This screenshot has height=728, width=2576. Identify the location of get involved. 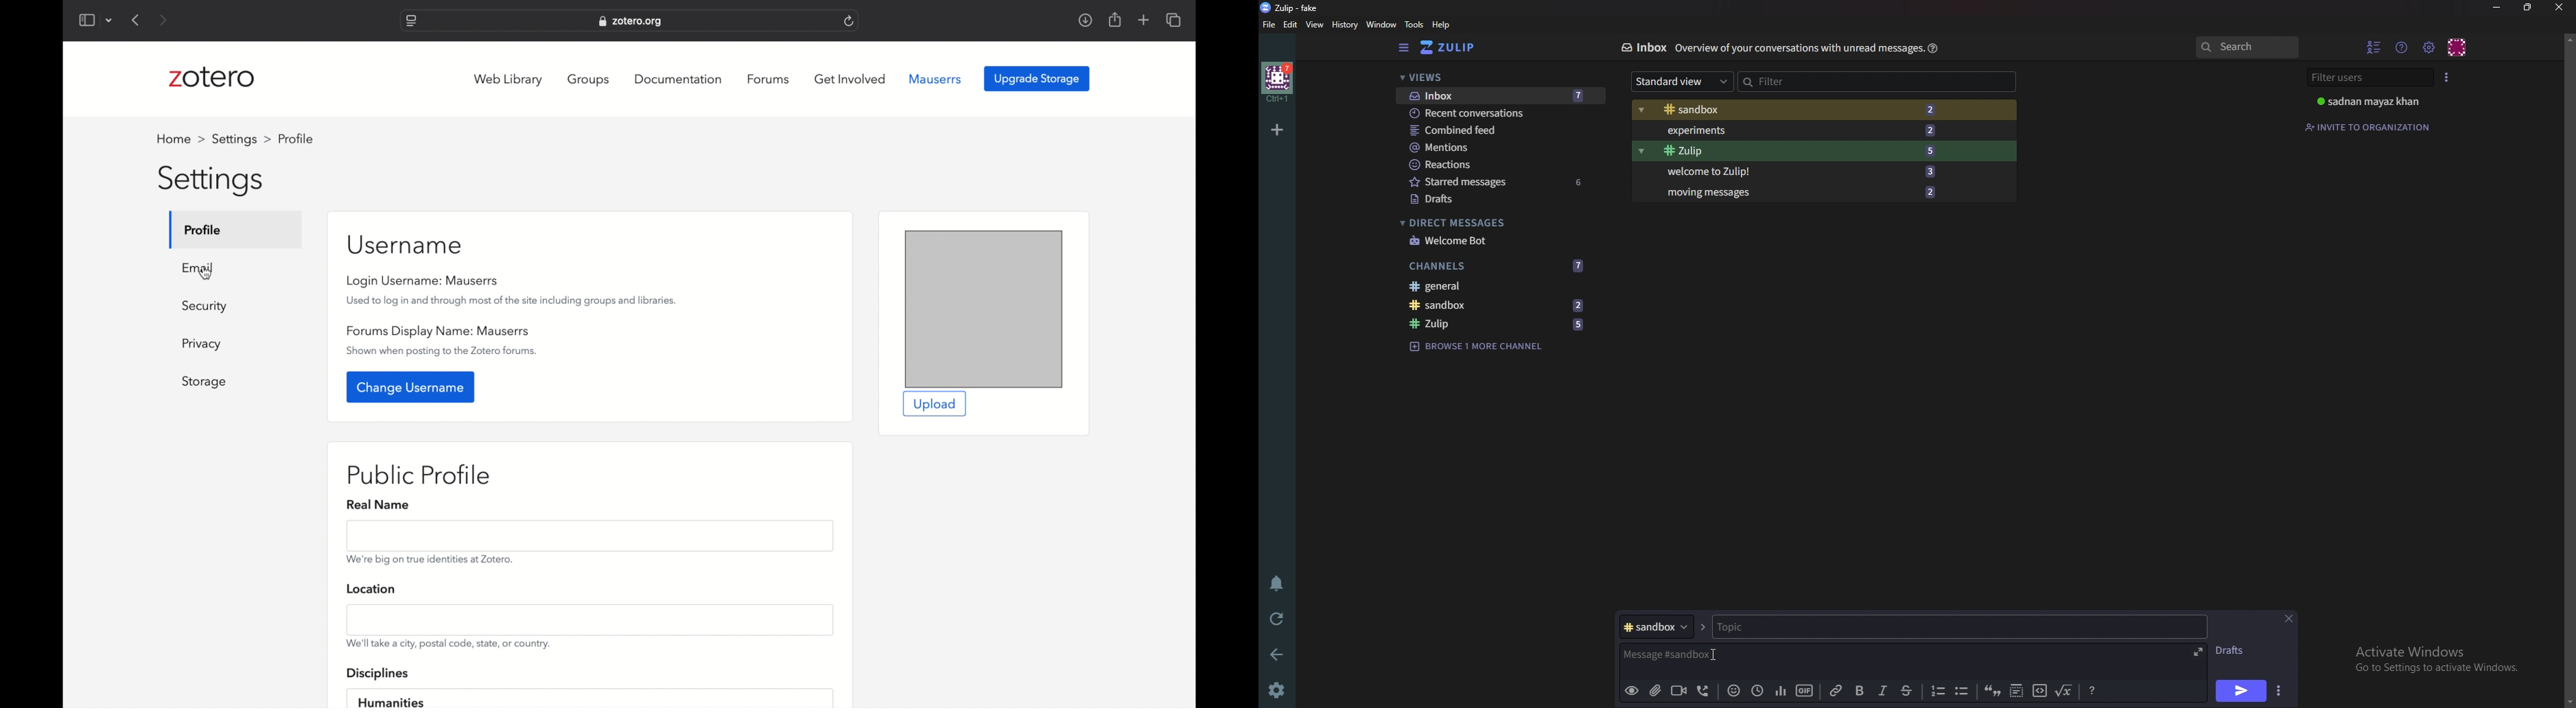
(850, 79).